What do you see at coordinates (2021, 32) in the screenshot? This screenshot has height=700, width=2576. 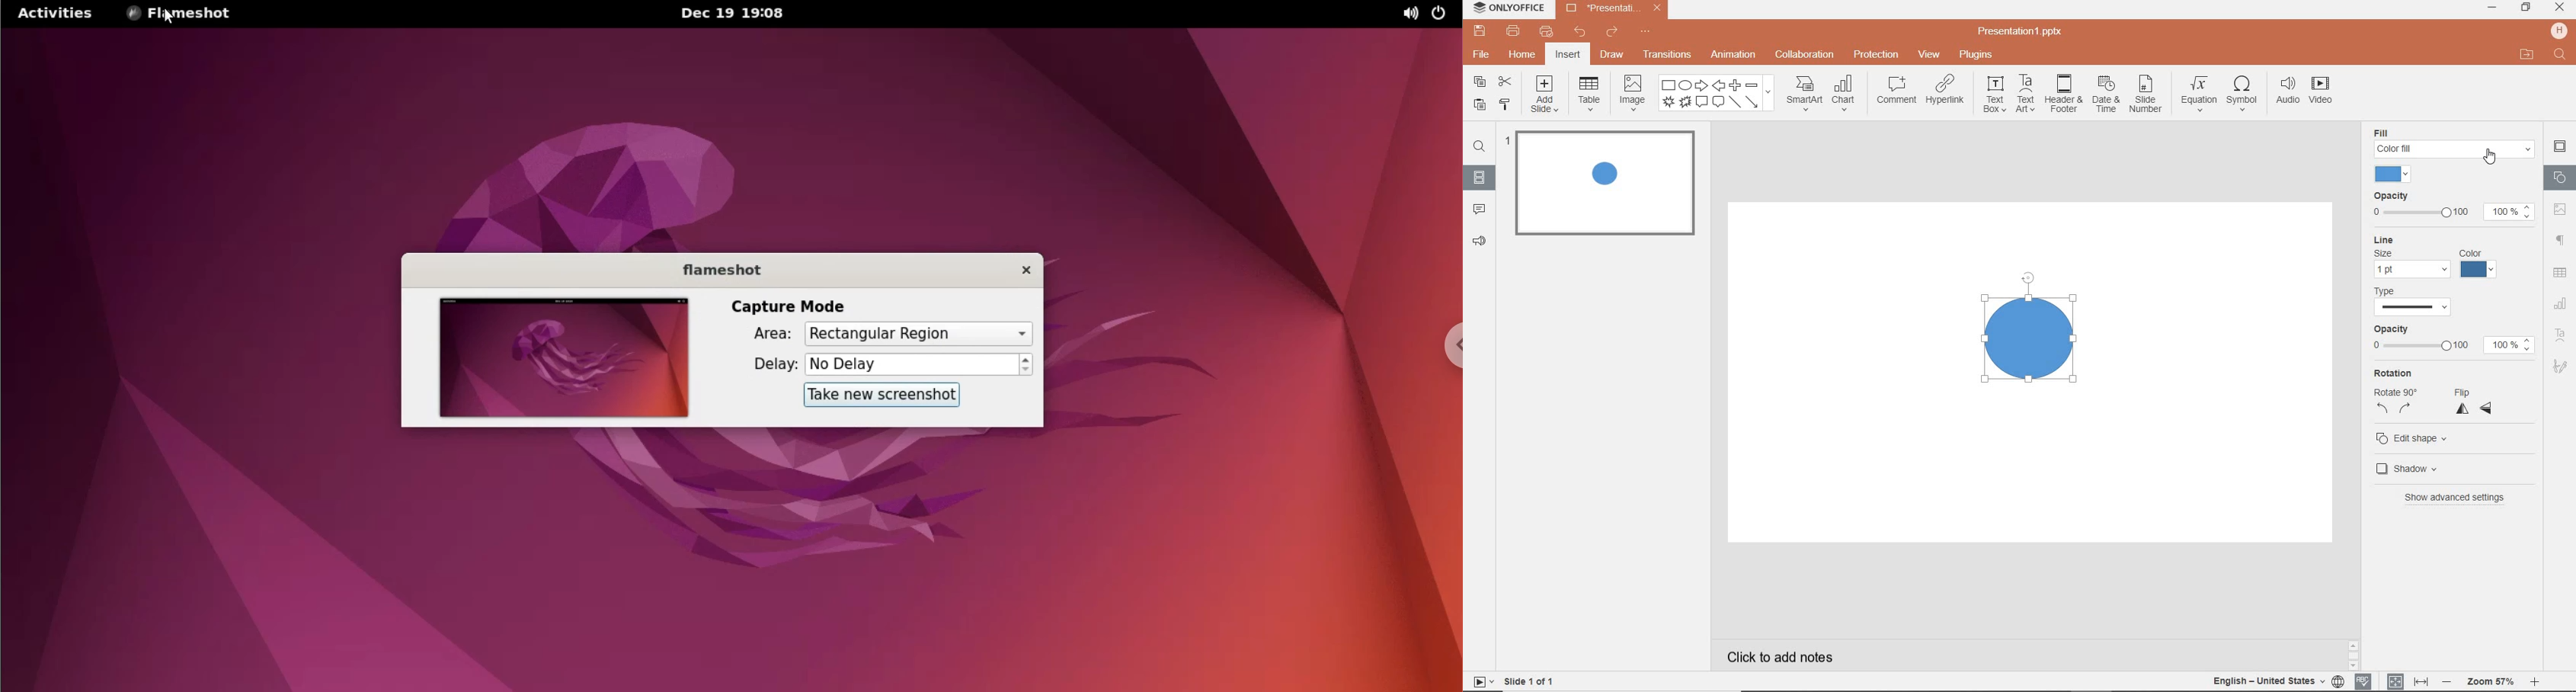 I see `file name` at bounding box center [2021, 32].